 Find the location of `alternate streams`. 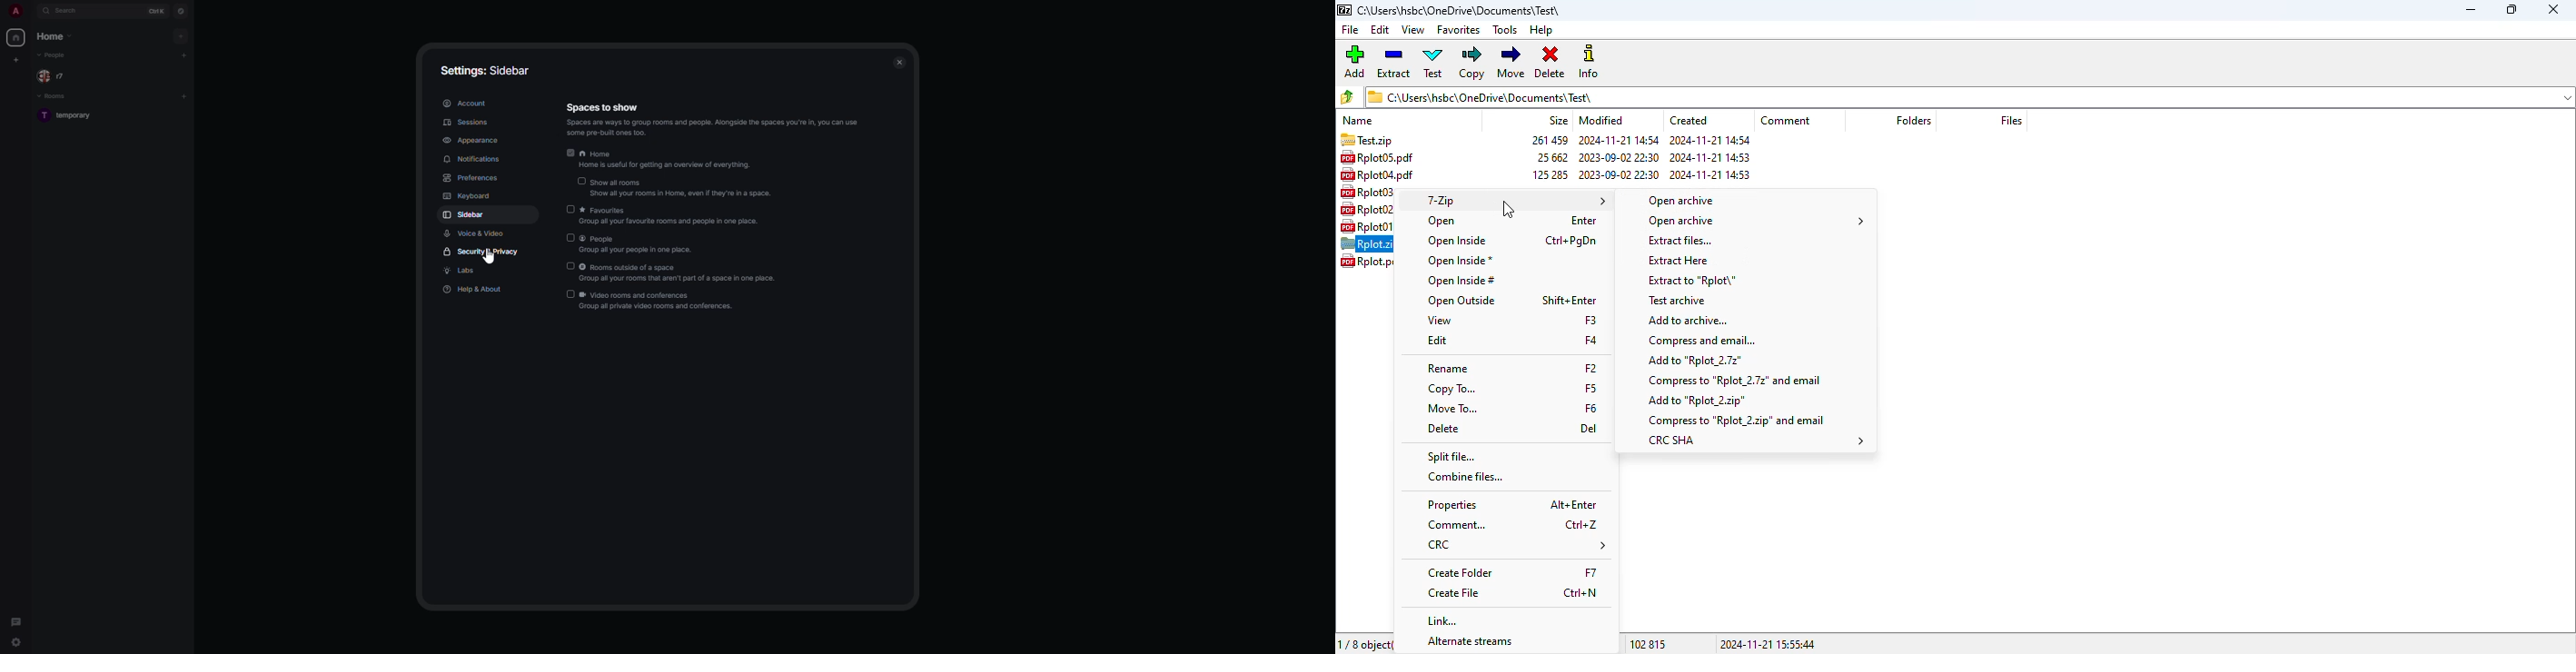

alternate streams is located at coordinates (1469, 641).